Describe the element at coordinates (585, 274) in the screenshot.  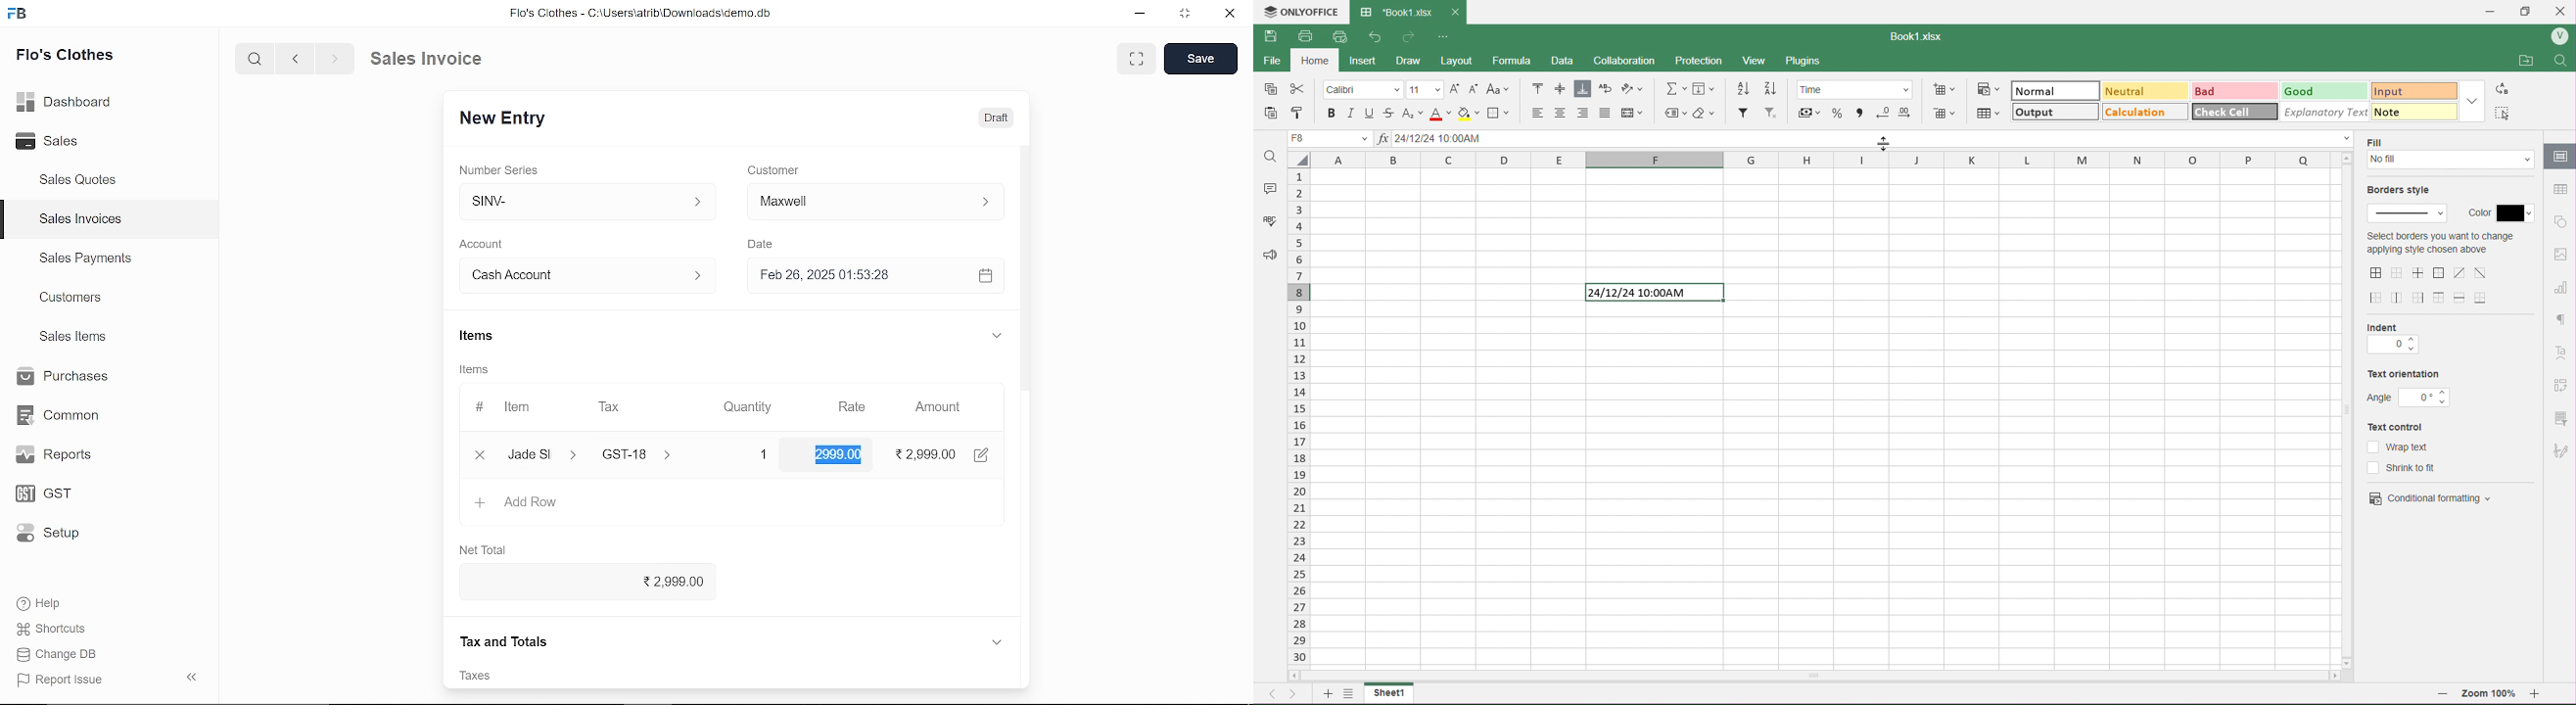
I see `Account :` at that location.